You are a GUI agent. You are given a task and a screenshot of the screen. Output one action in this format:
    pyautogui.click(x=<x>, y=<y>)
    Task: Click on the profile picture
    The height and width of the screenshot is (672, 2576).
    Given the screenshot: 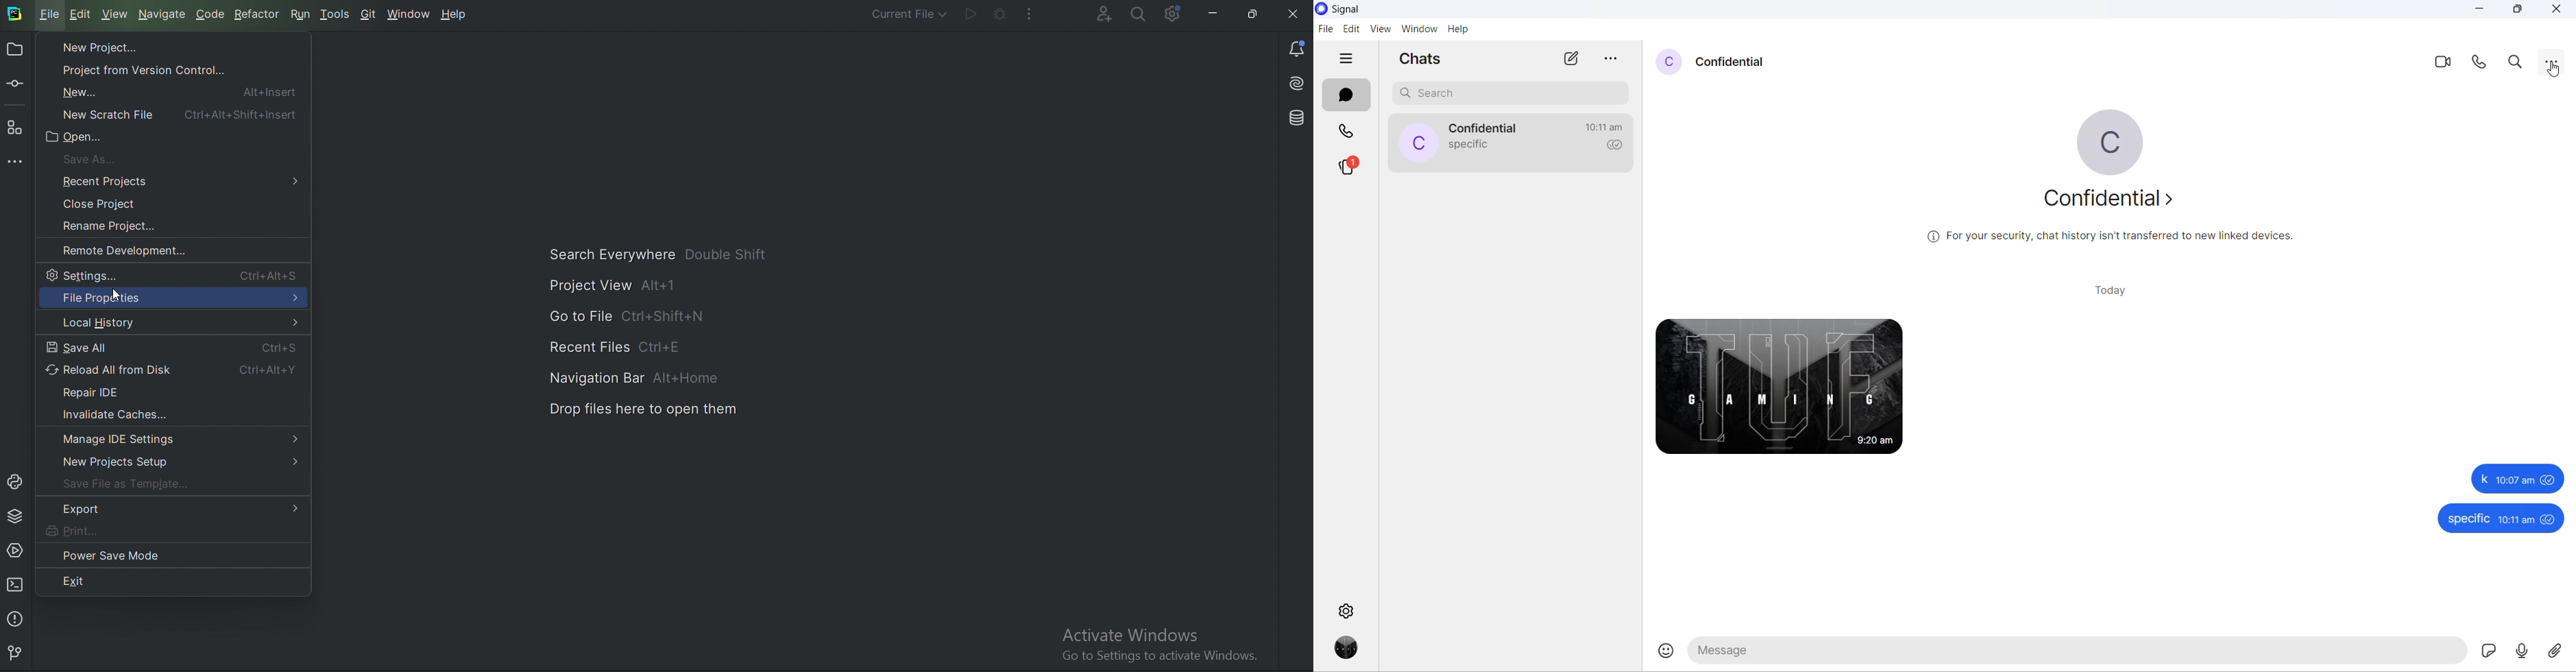 What is the action you would take?
    pyautogui.click(x=1420, y=144)
    